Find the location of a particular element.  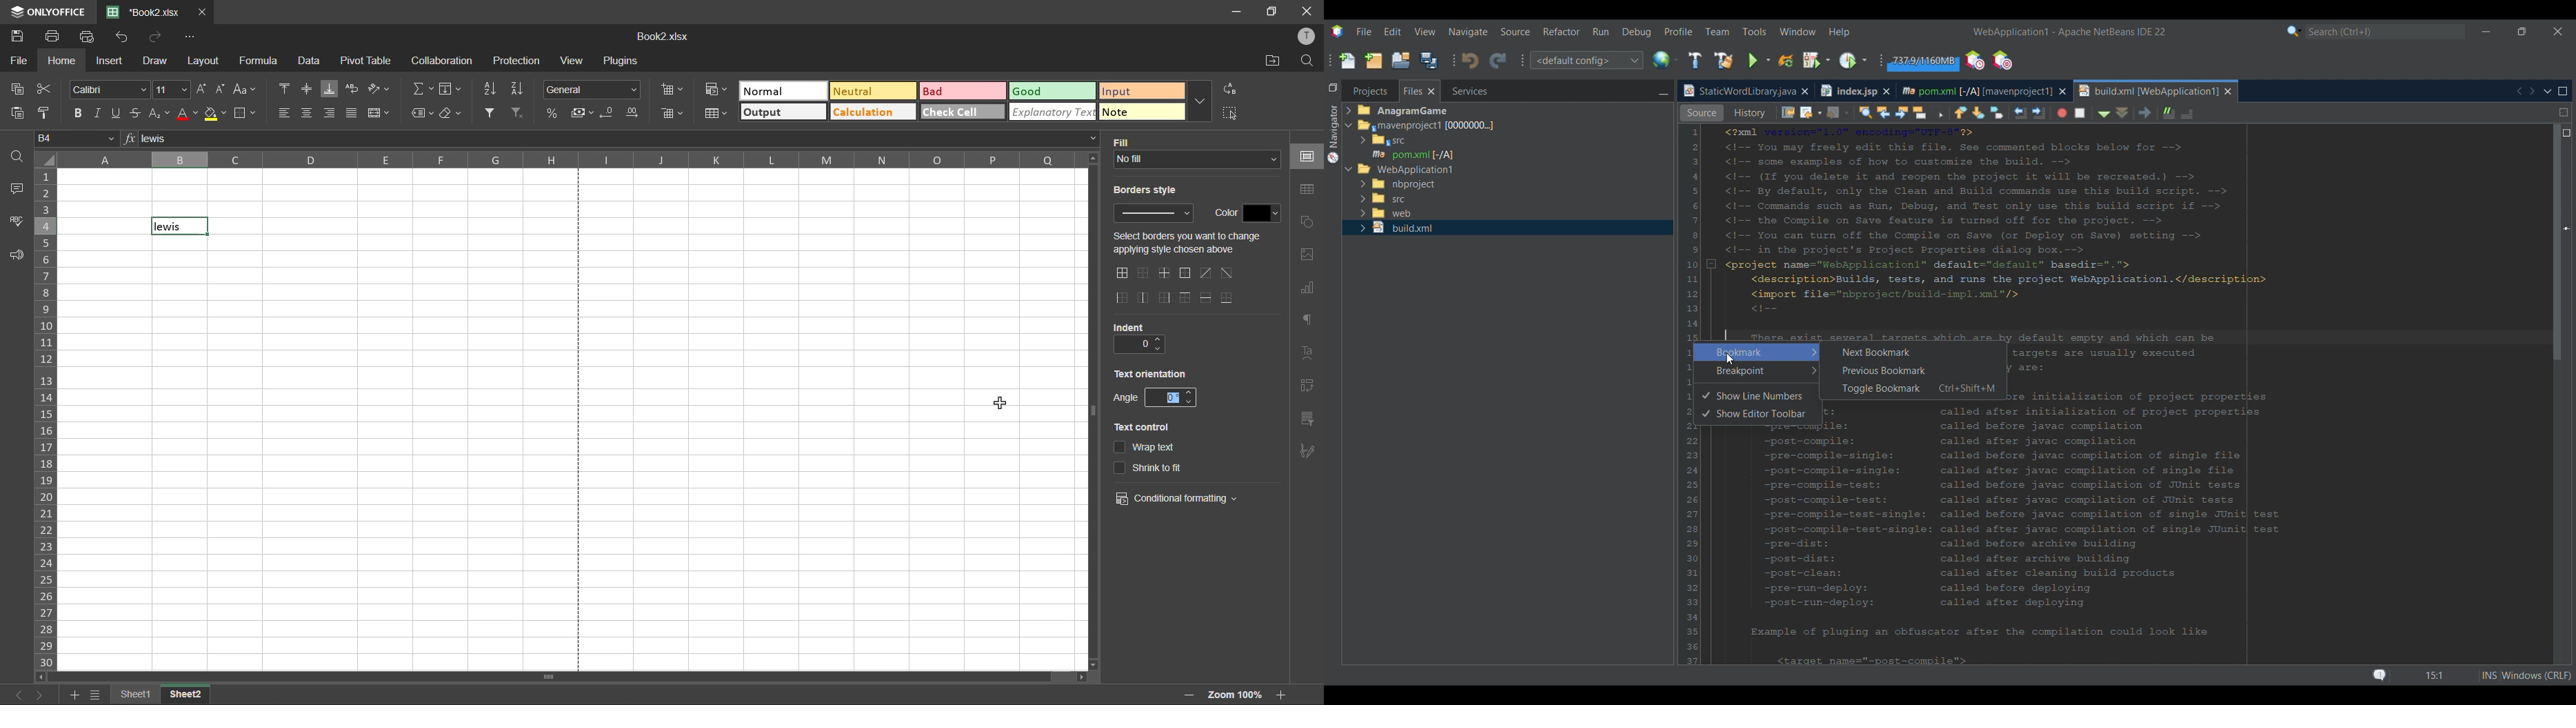

cell settings is located at coordinates (1307, 158).